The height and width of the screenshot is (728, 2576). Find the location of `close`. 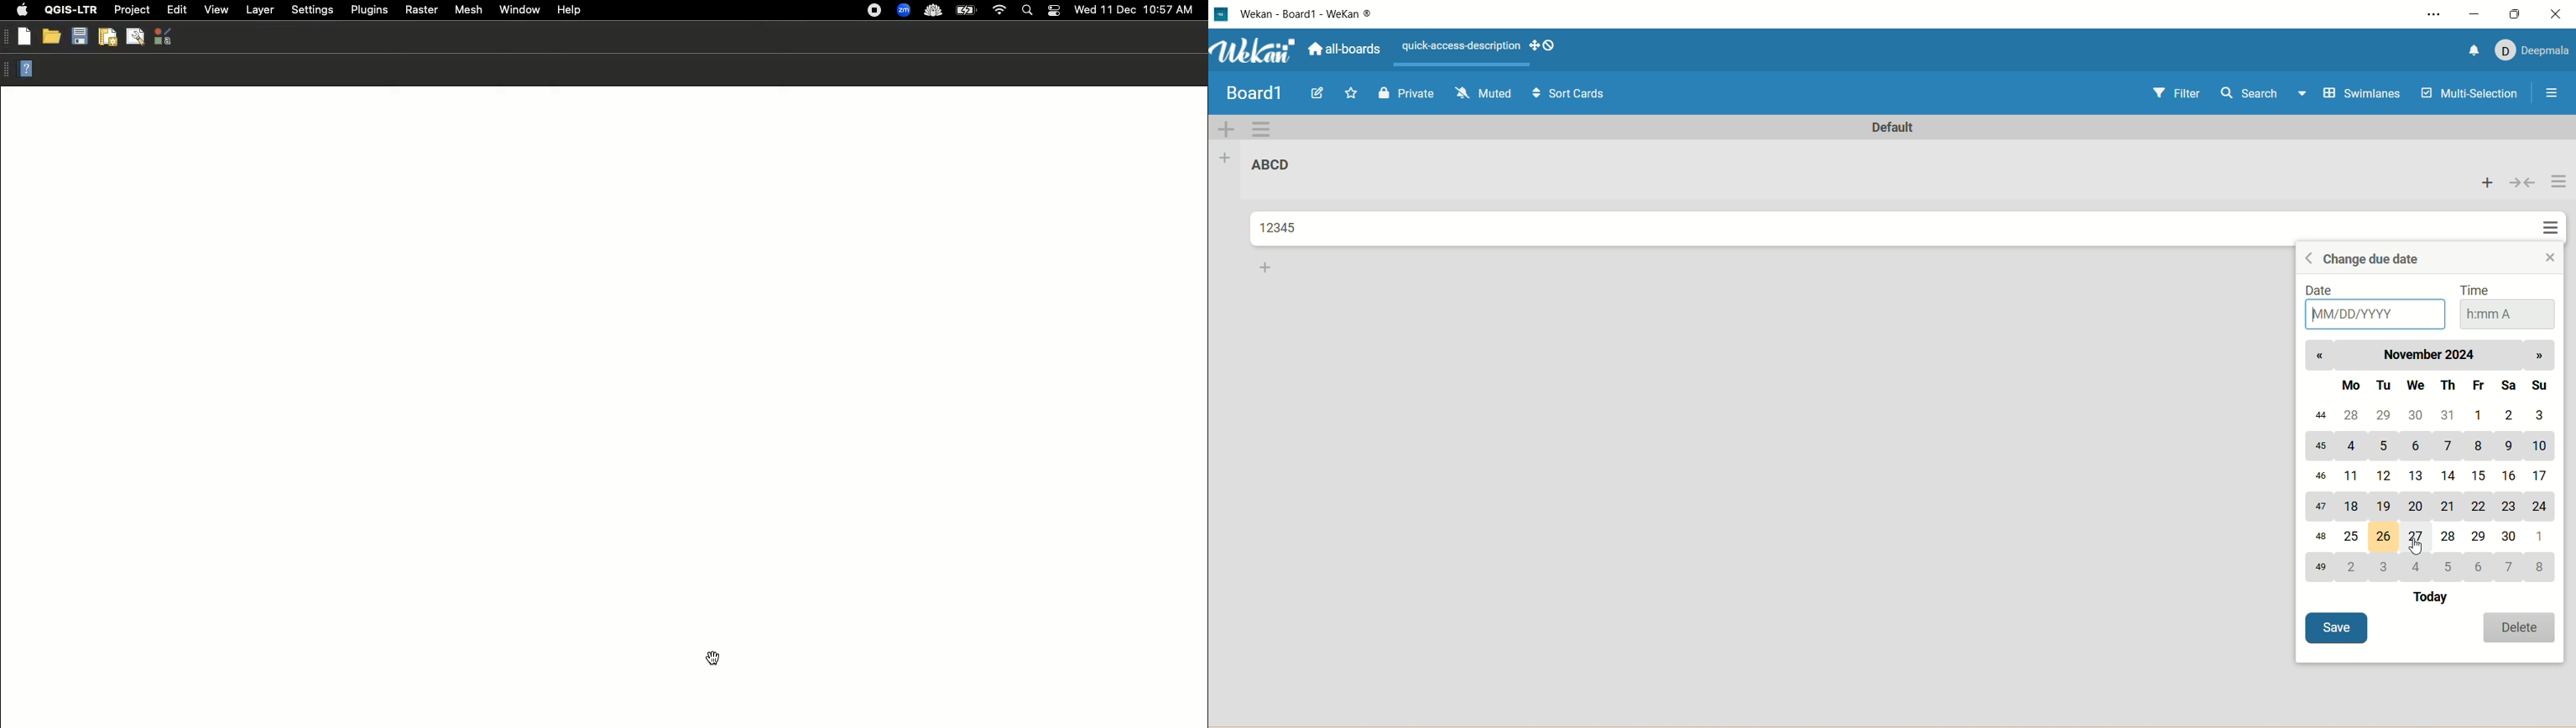

close is located at coordinates (2559, 14).